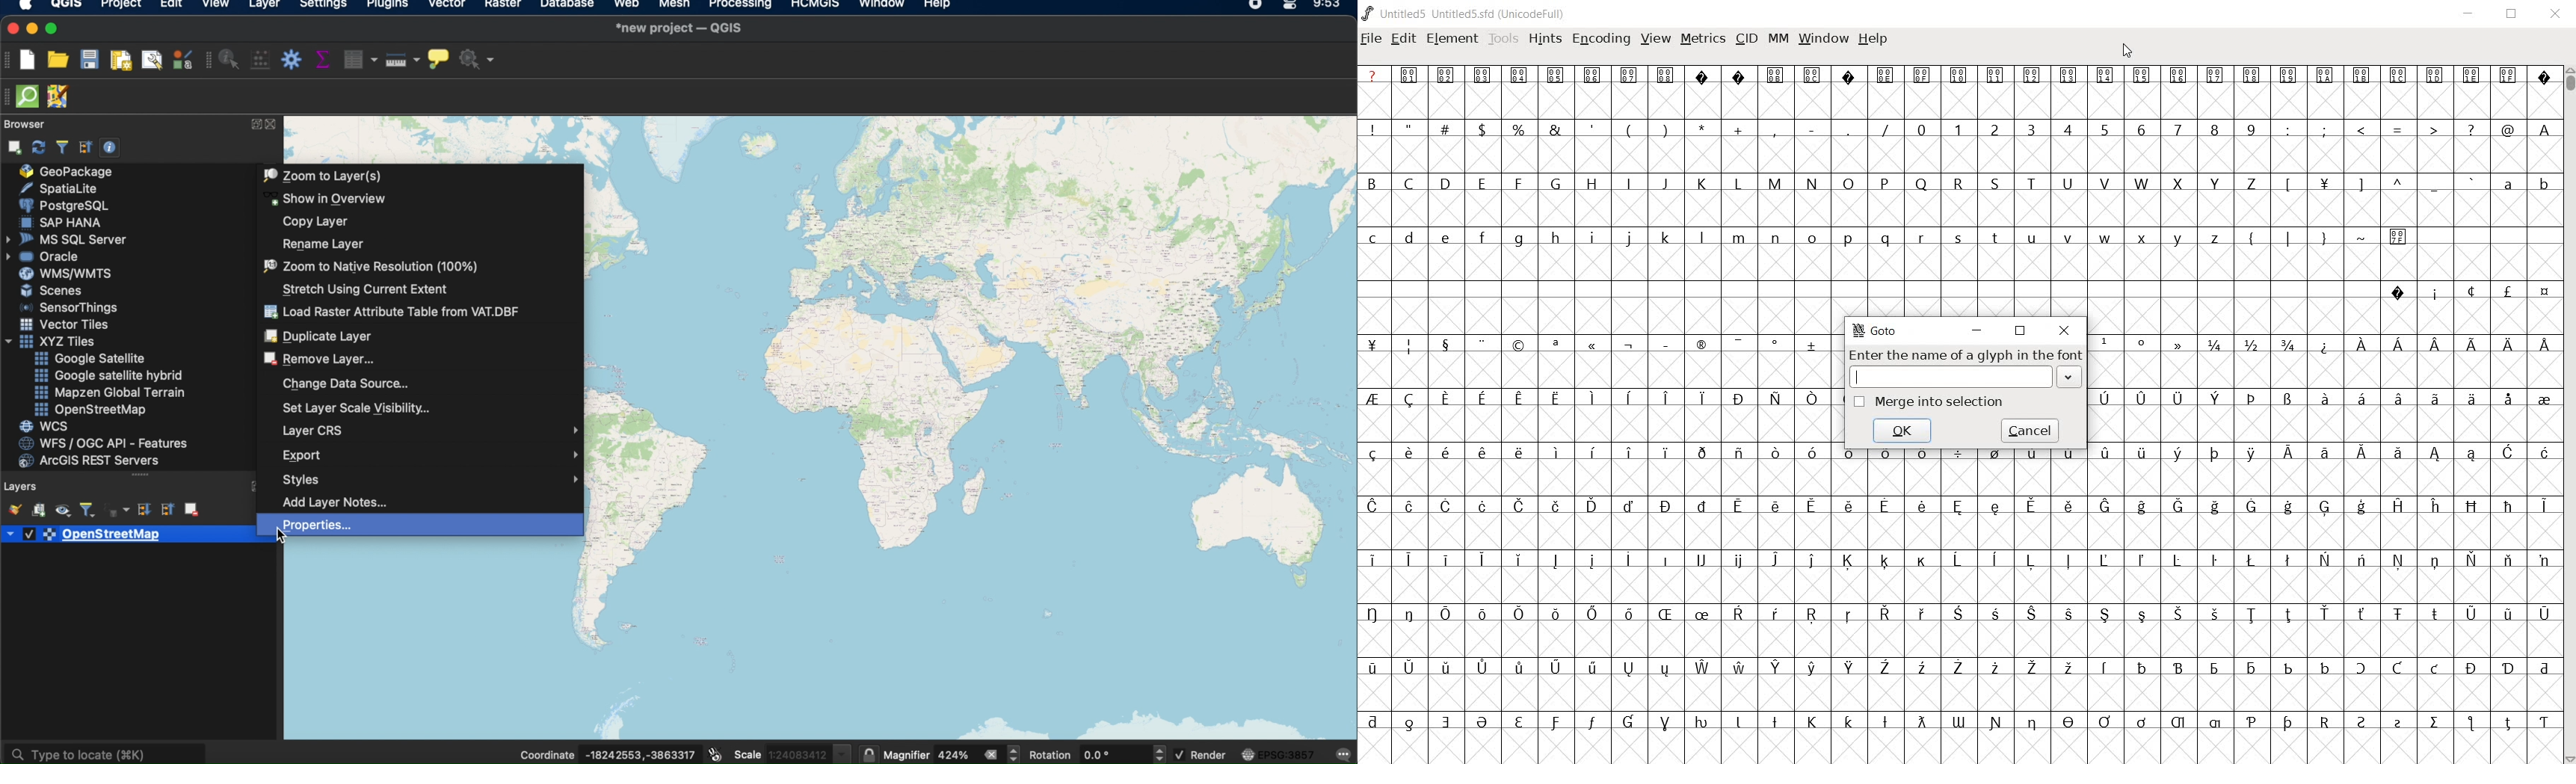 The width and height of the screenshot is (2576, 784). Describe the element at coordinates (1774, 182) in the screenshot. I see `M` at that location.